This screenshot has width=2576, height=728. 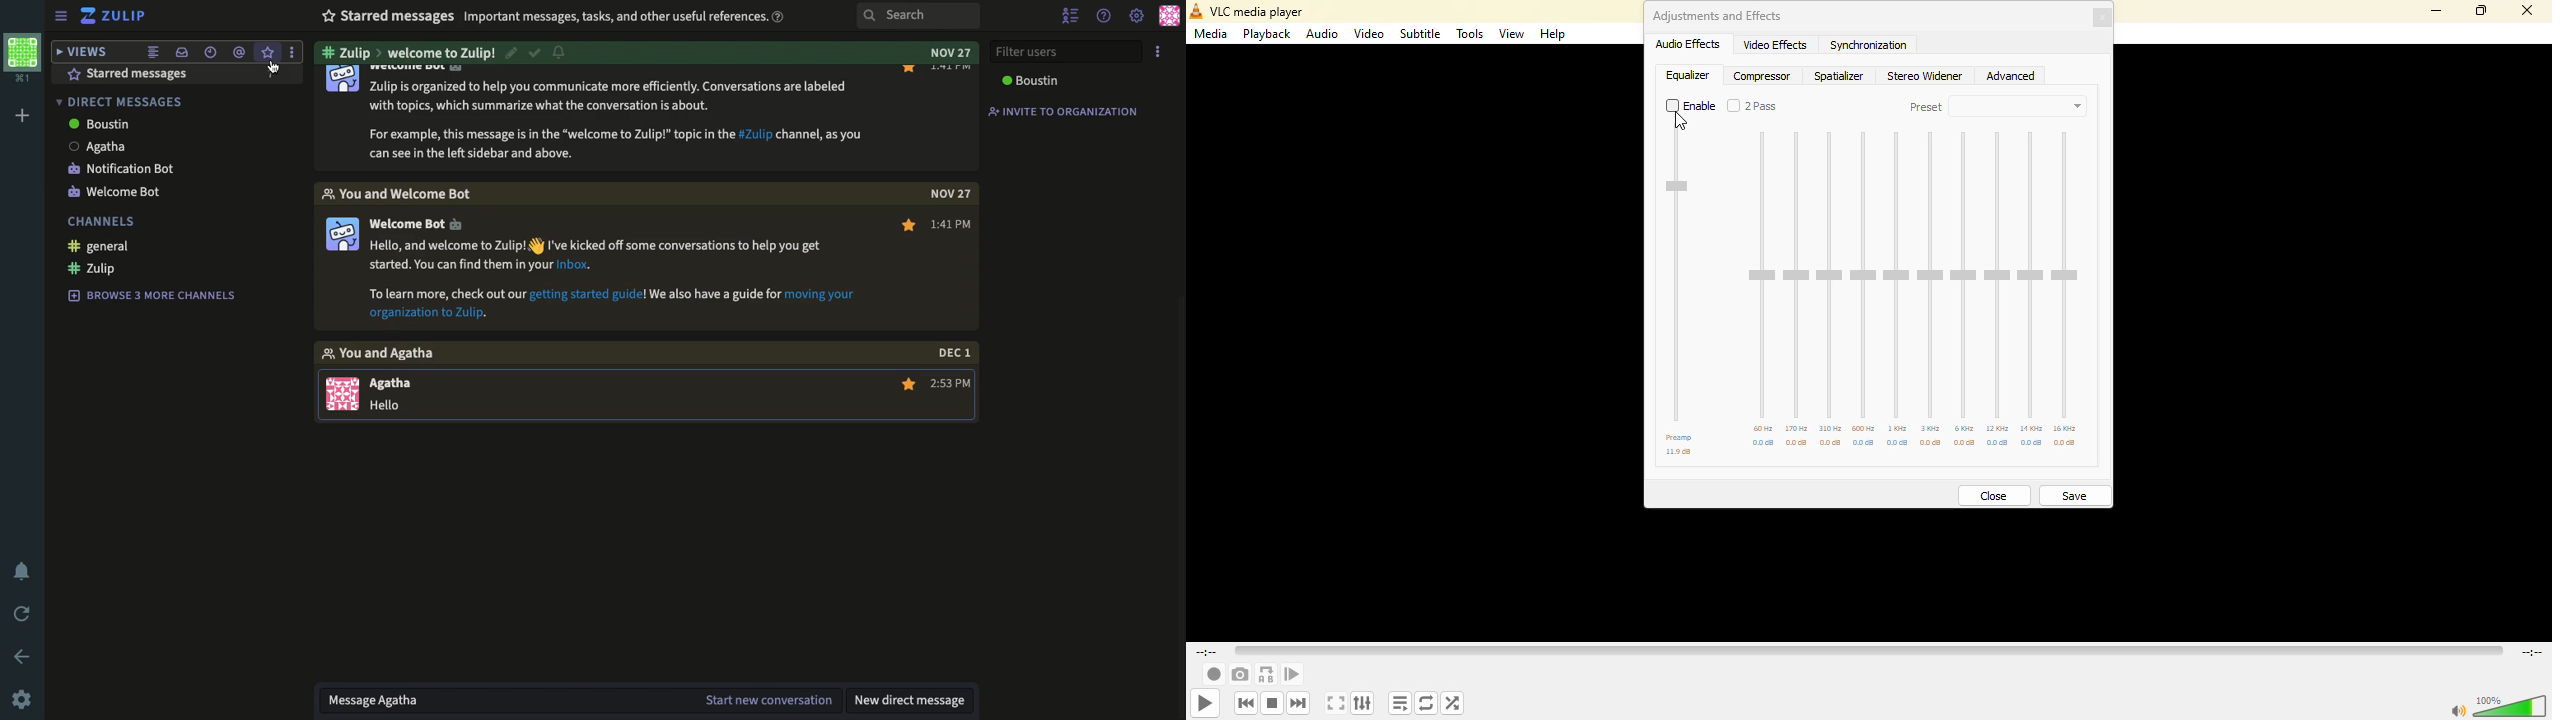 I want to click on 60 hz, so click(x=1763, y=429).